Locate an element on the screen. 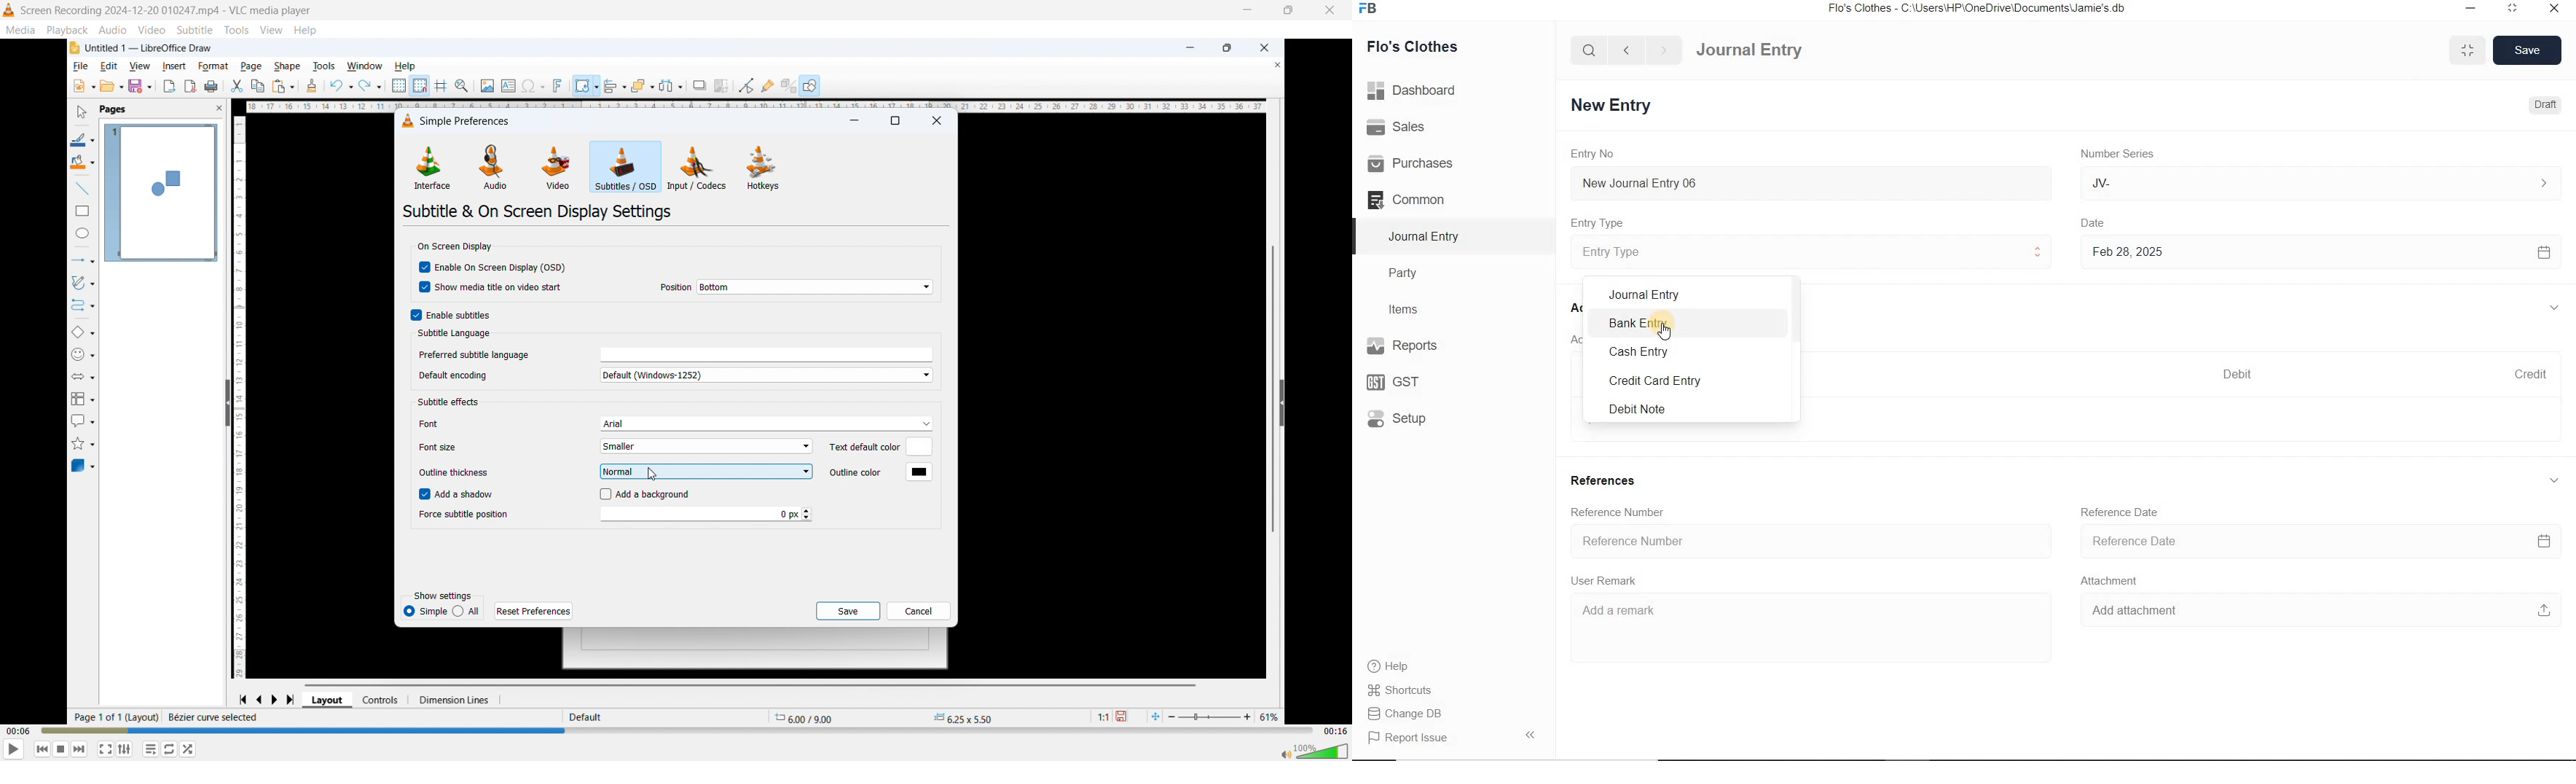 The image size is (2576, 784). Tools  is located at coordinates (237, 30).